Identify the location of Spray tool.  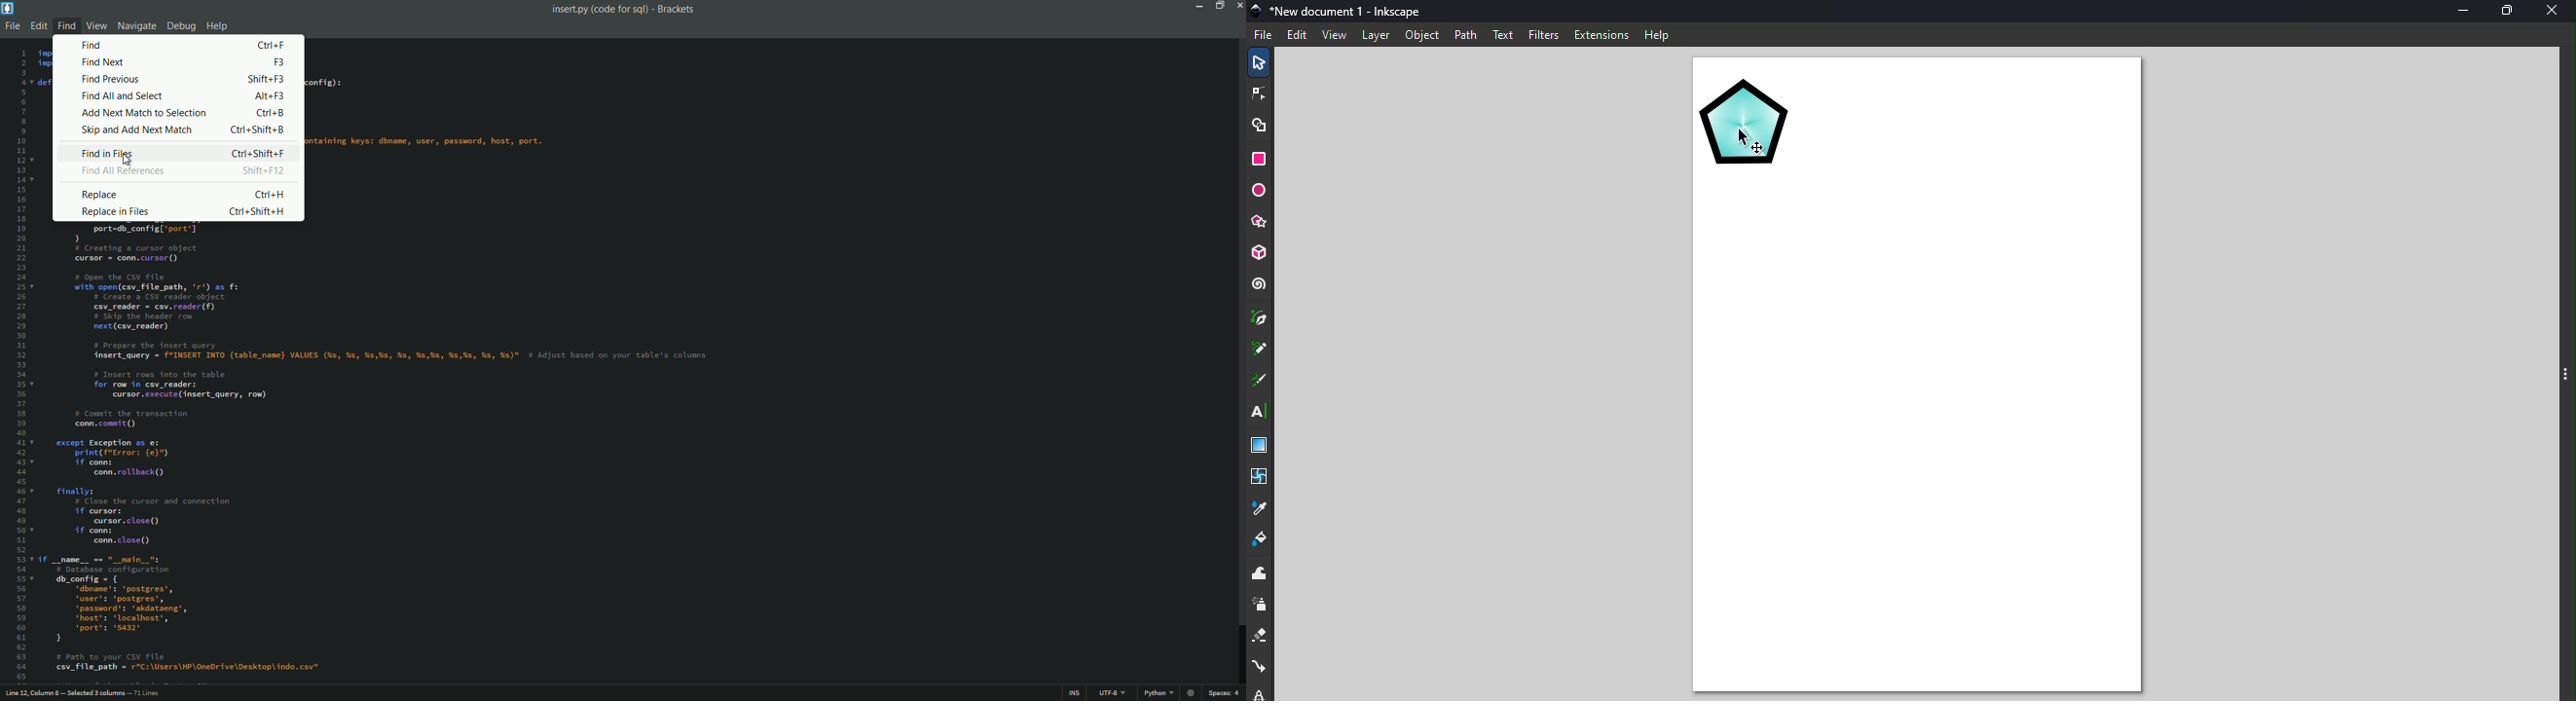
(1260, 606).